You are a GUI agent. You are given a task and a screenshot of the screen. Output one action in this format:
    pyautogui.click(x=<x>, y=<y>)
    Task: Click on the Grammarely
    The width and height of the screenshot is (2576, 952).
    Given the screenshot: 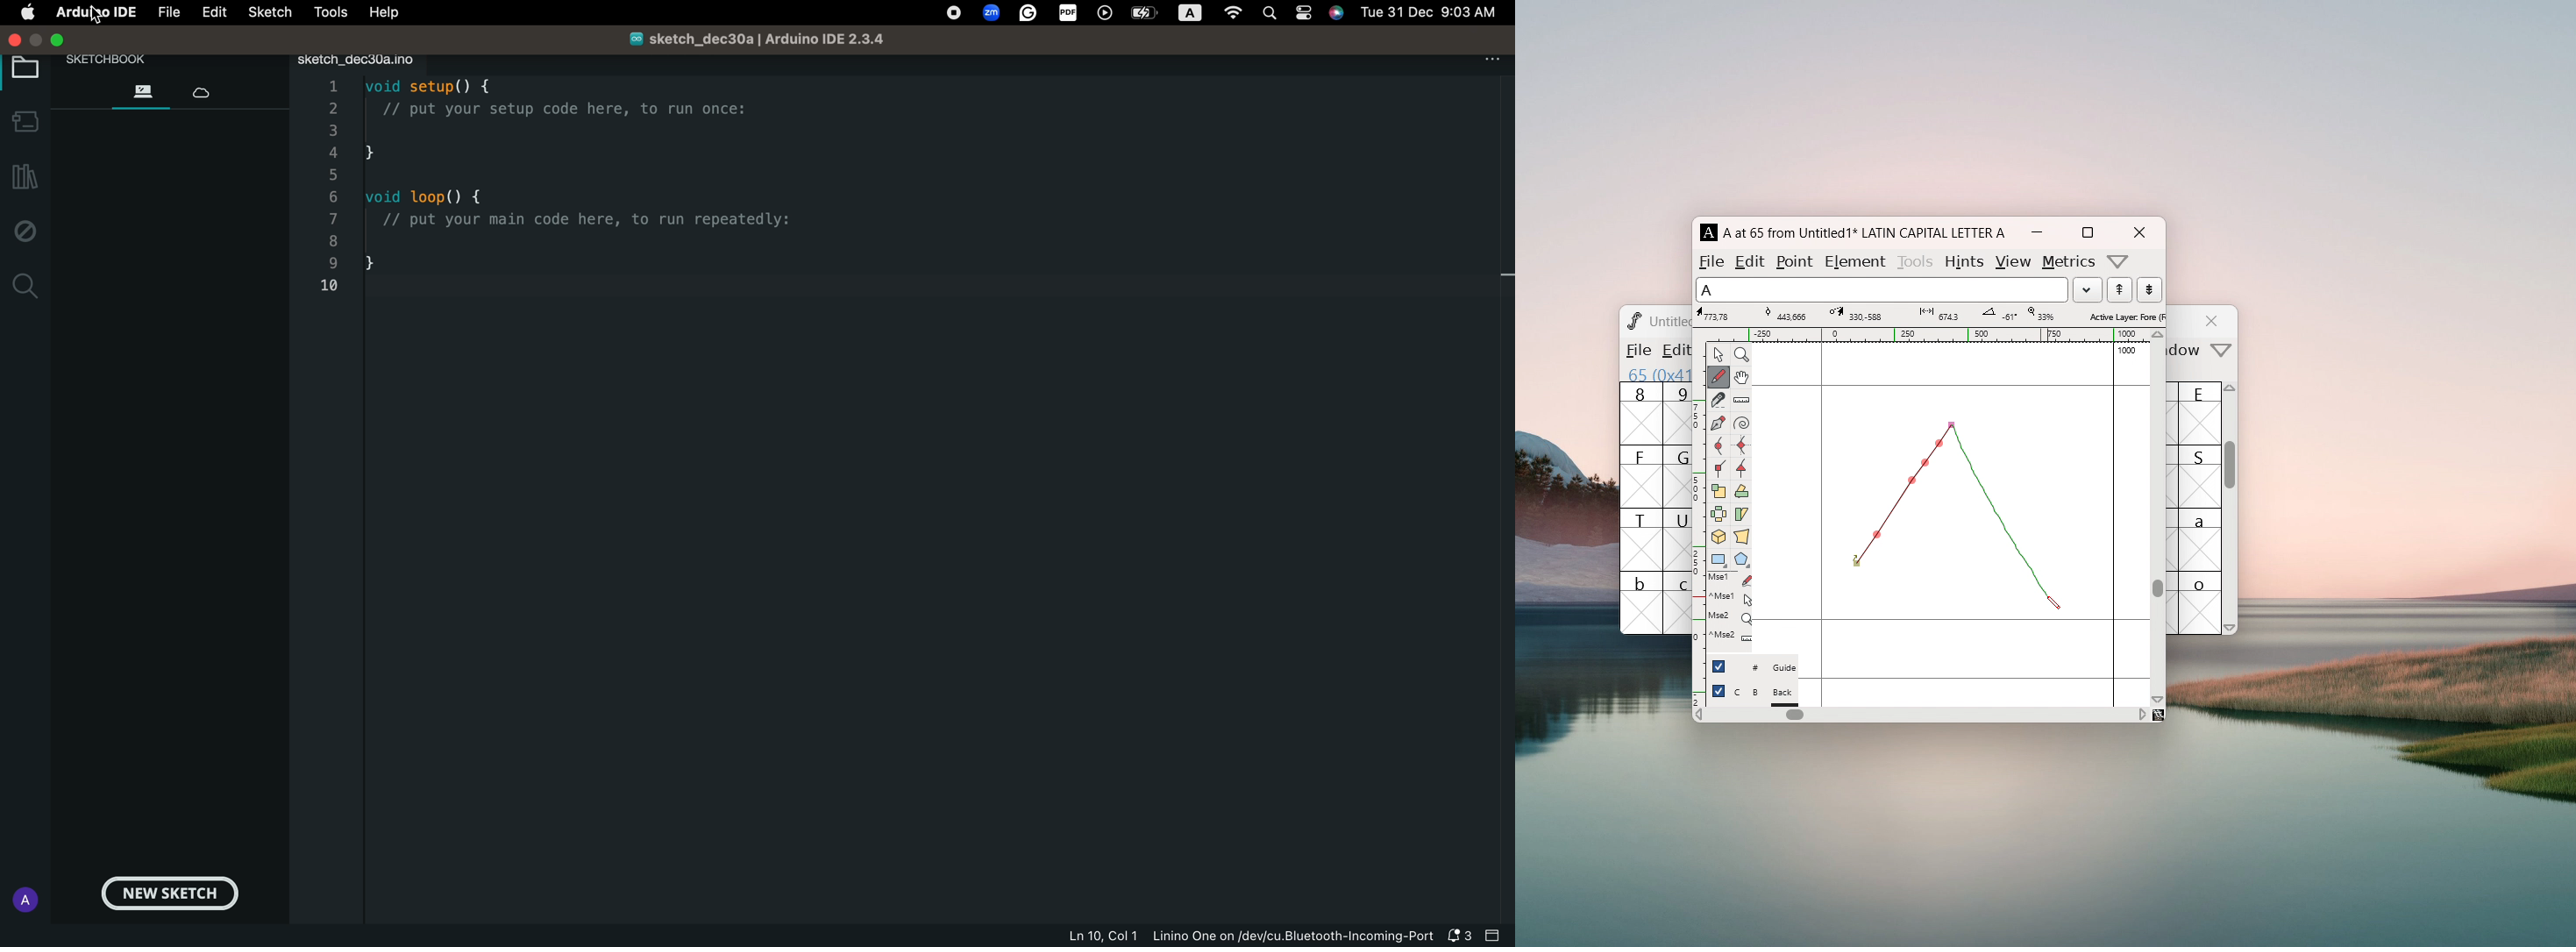 What is the action you would take?
    pyautogui.click(x=1028, y=15)
    